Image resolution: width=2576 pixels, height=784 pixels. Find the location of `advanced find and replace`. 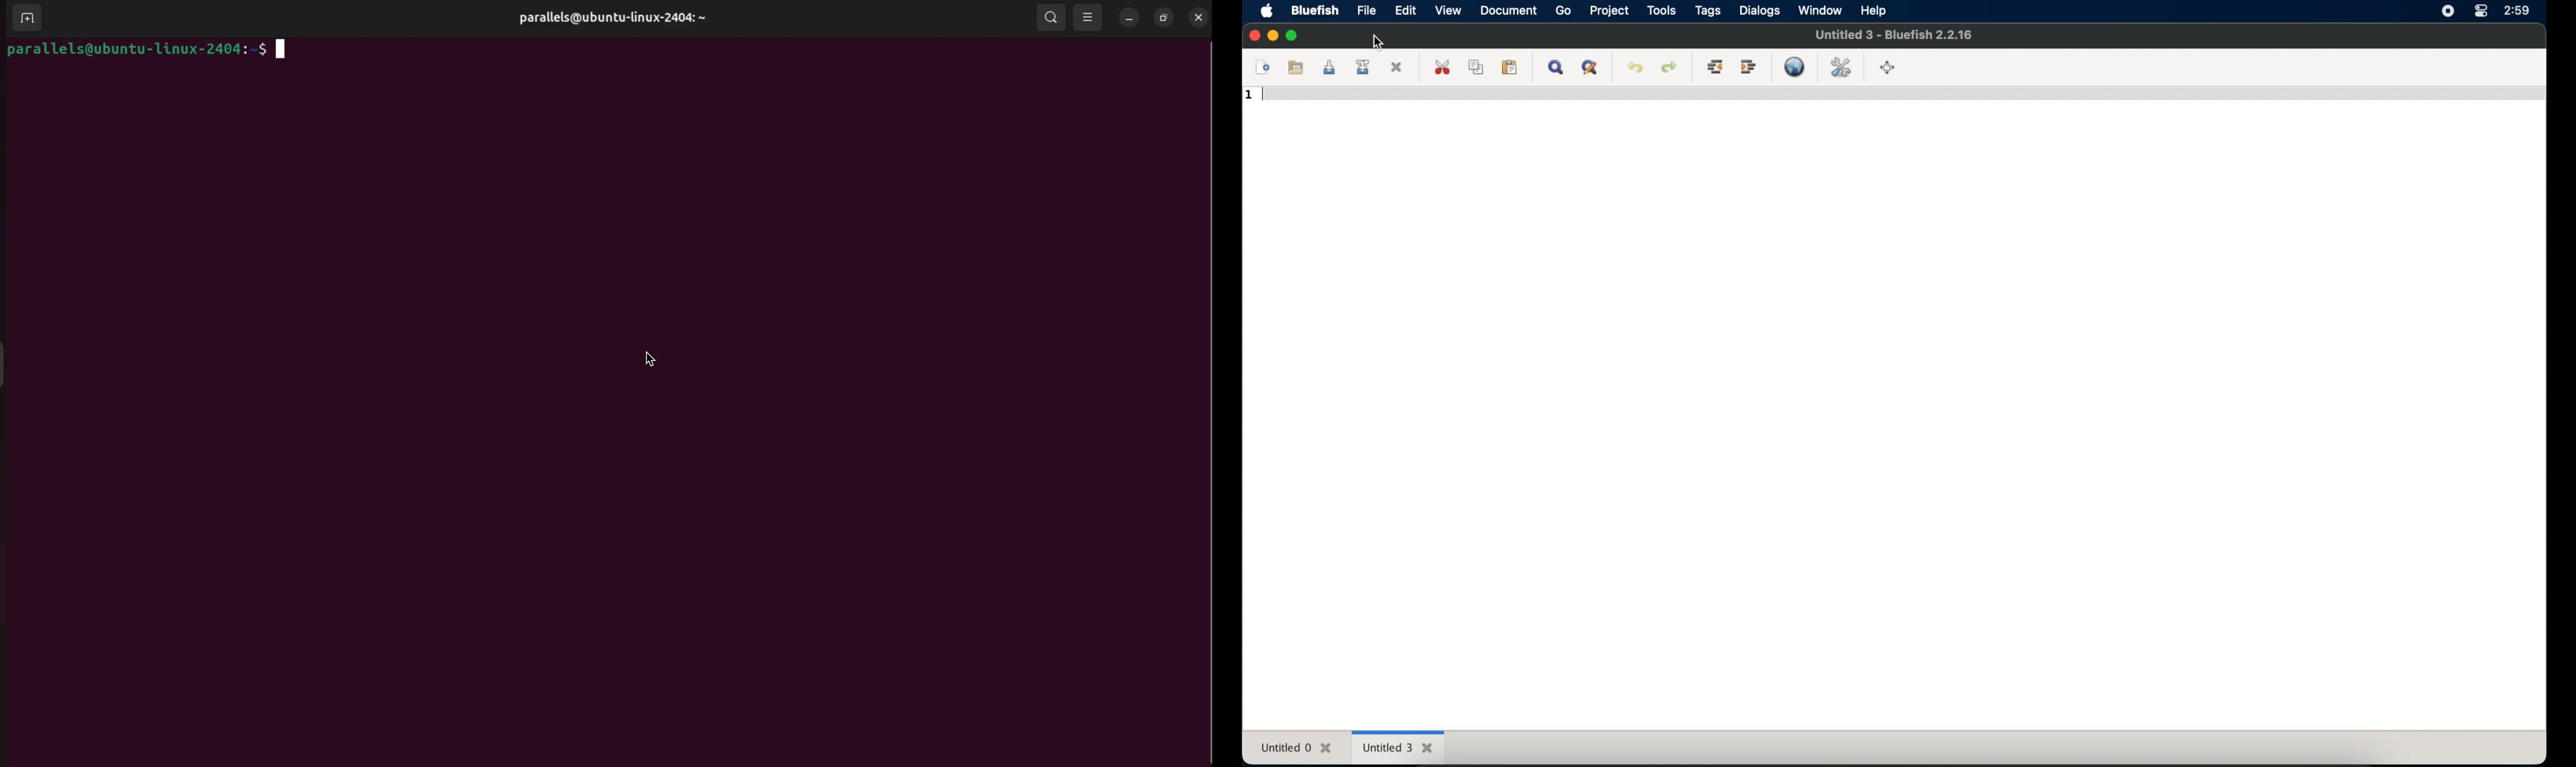

advanced find and replace is located at coordinates (1591, 68).